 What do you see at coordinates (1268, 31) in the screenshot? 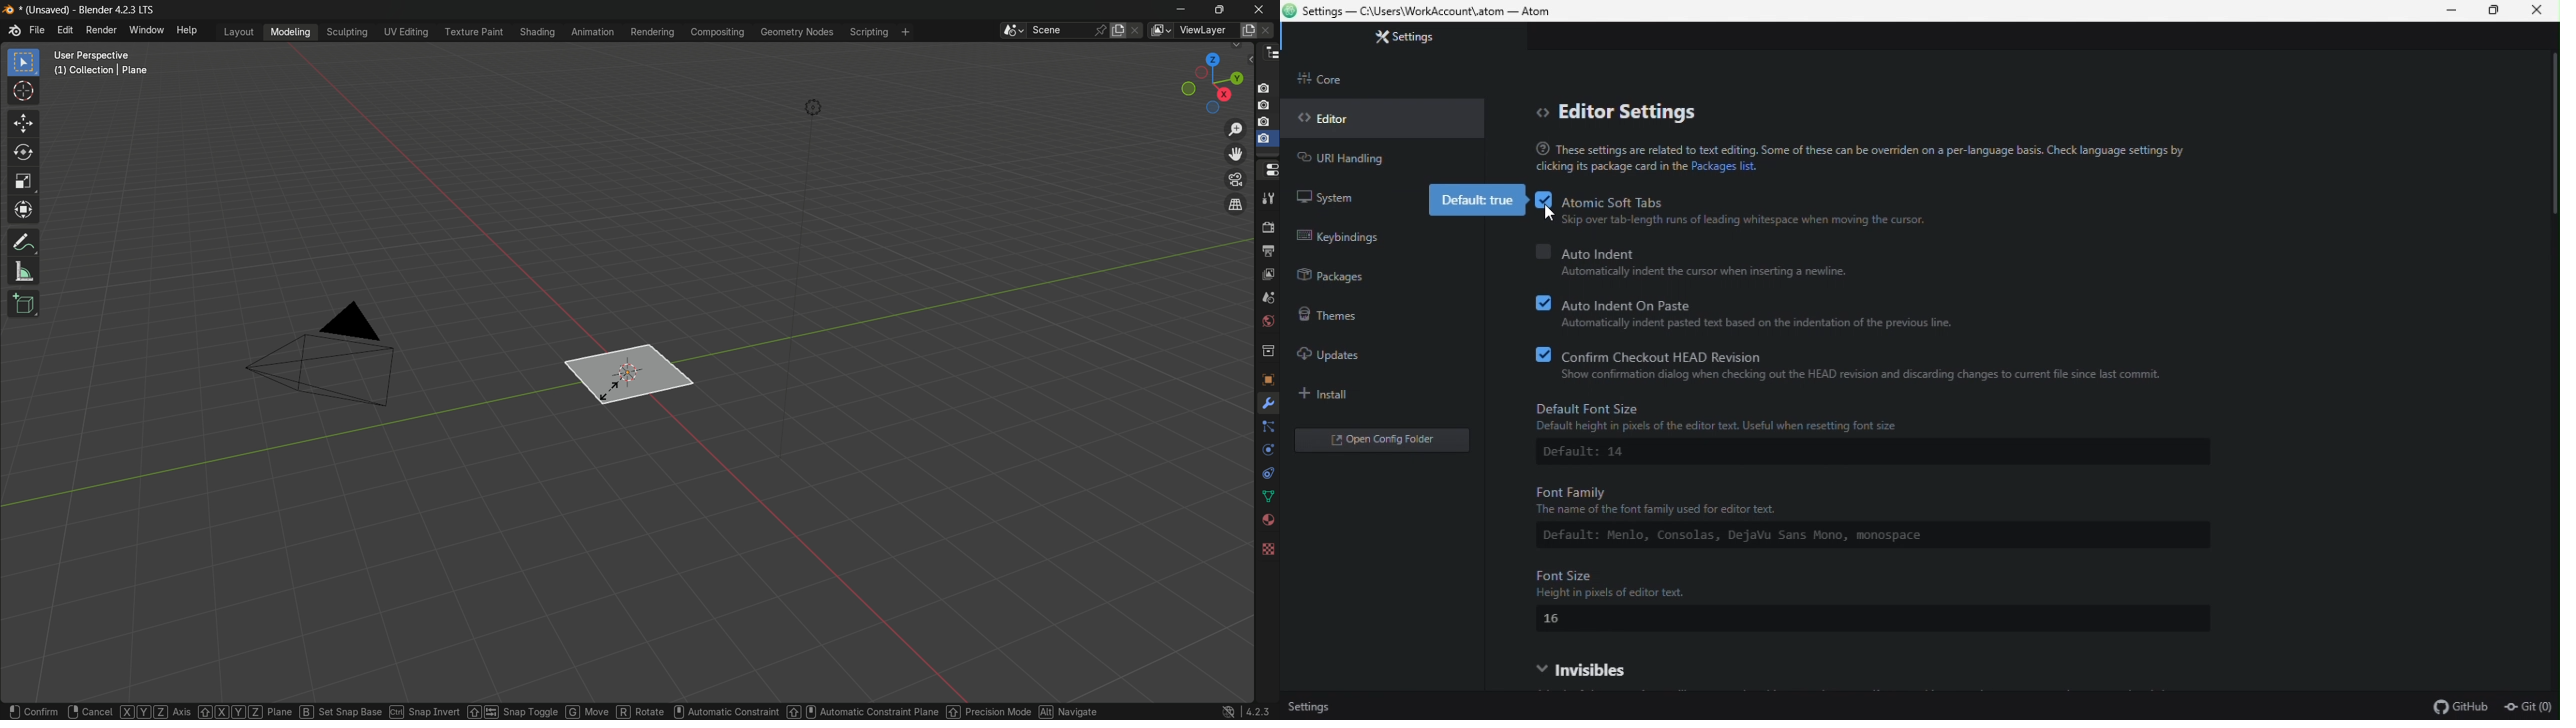
I see `remove view layer` at bounding box center [1268, 31].